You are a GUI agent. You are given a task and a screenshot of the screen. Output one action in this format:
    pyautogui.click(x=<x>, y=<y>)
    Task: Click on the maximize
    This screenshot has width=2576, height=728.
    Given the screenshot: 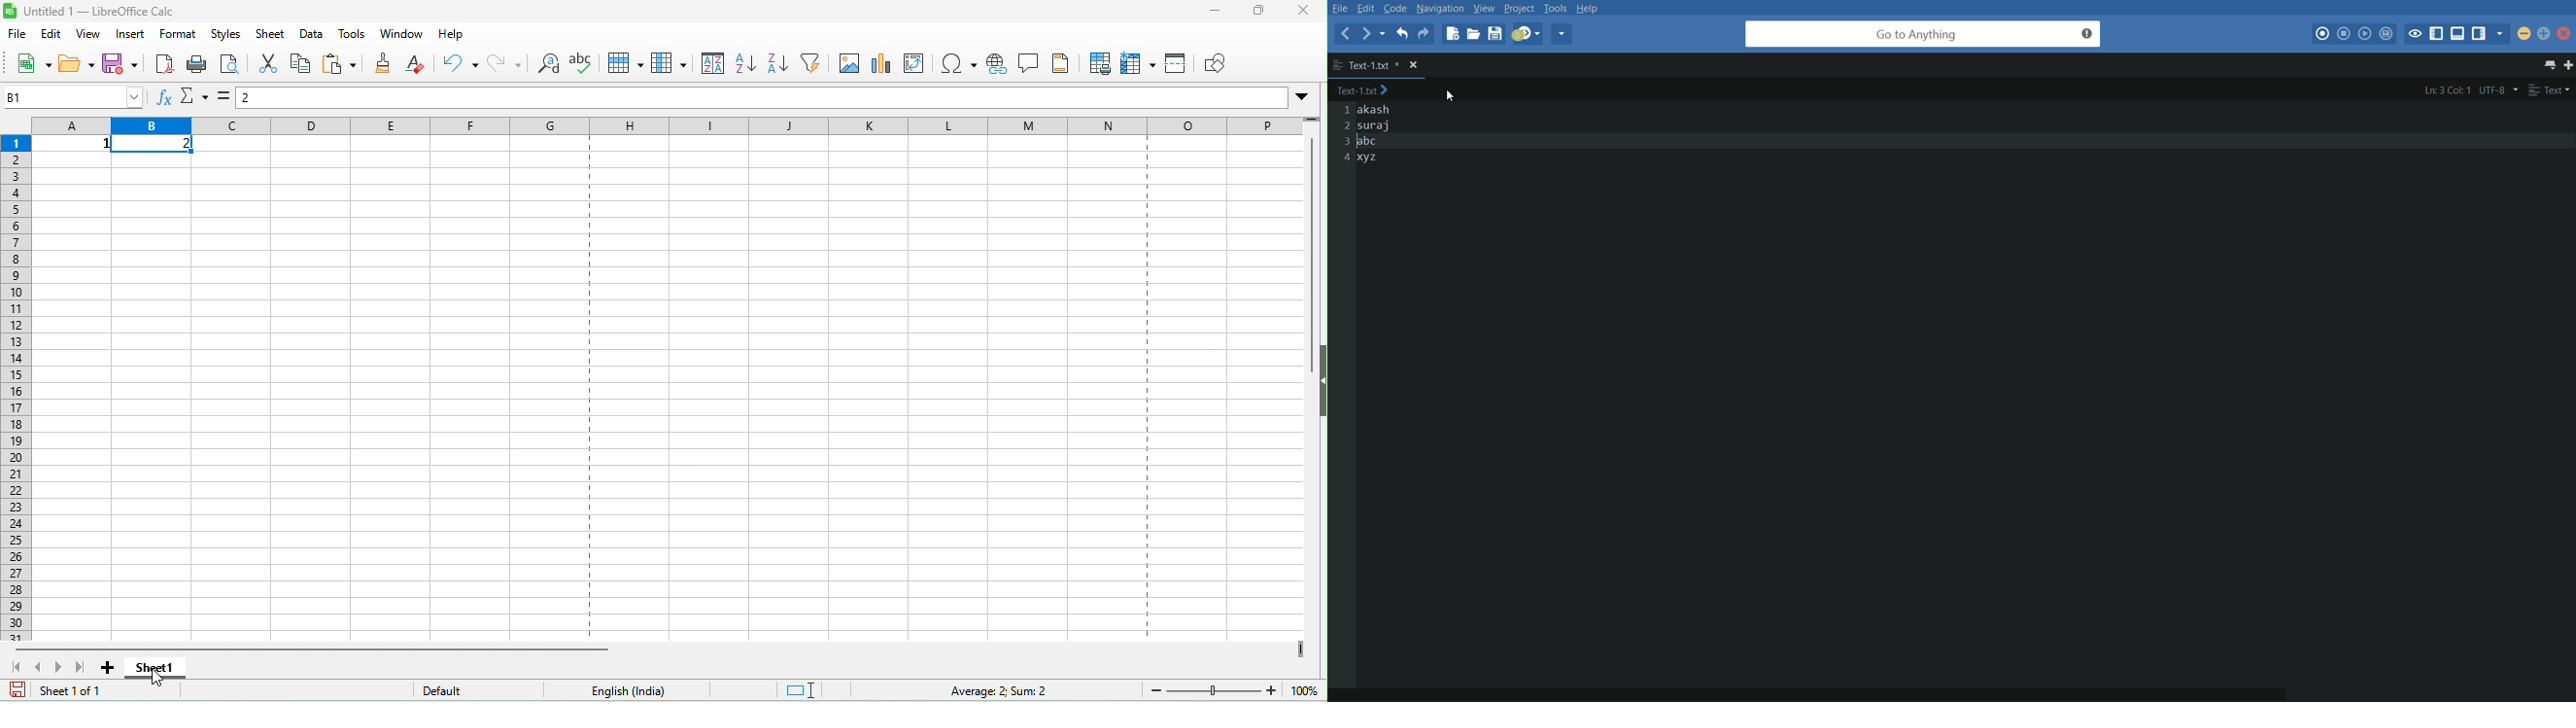 What is the action you would take?
    pyautogui.click(x=1259, y=13)
    